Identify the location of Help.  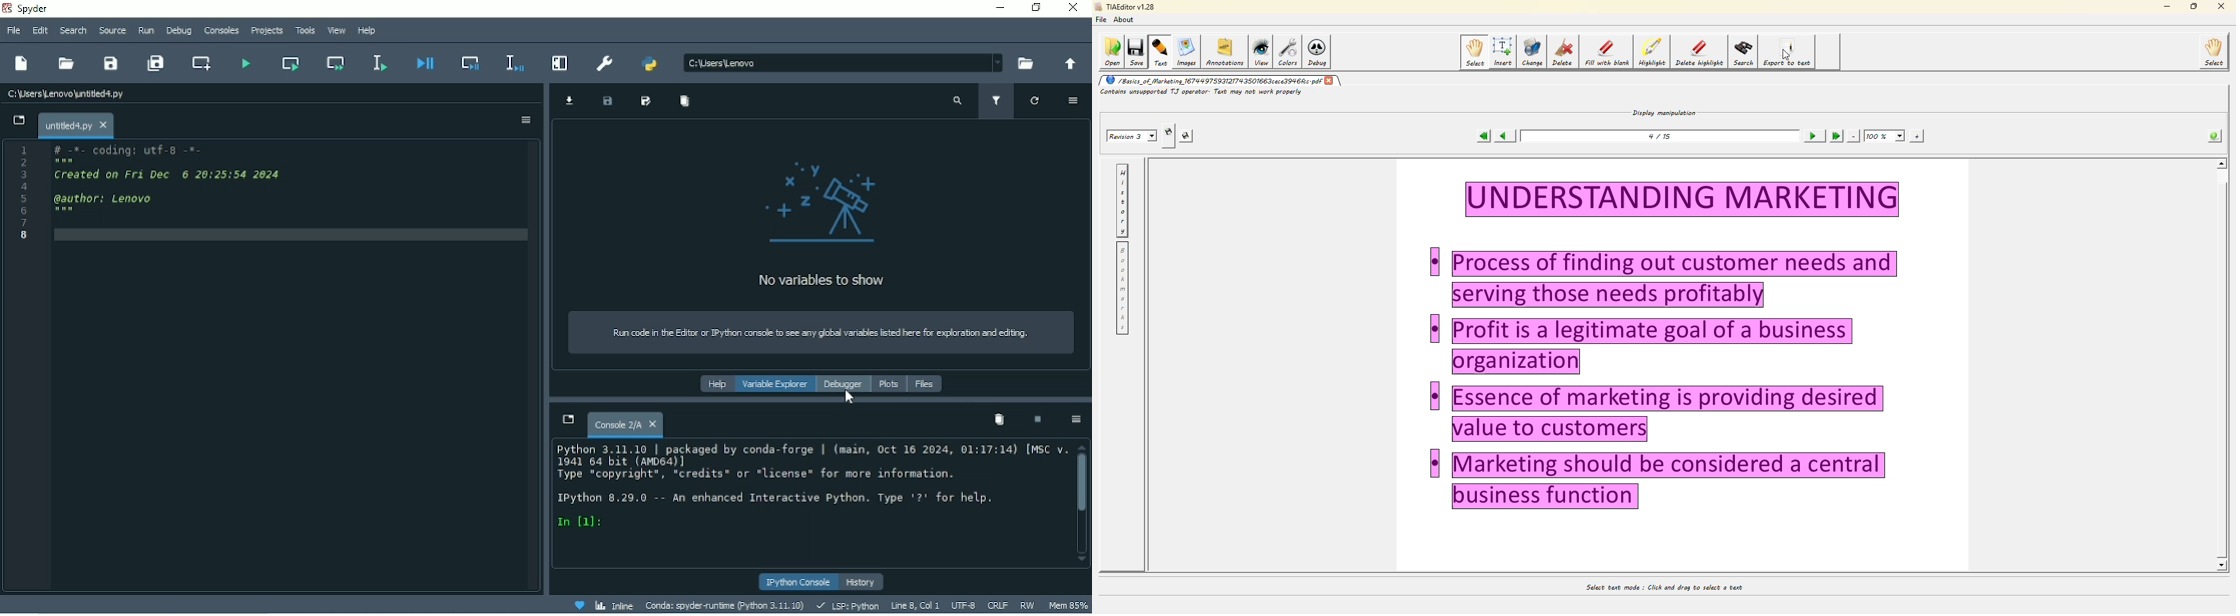
(717, 384).